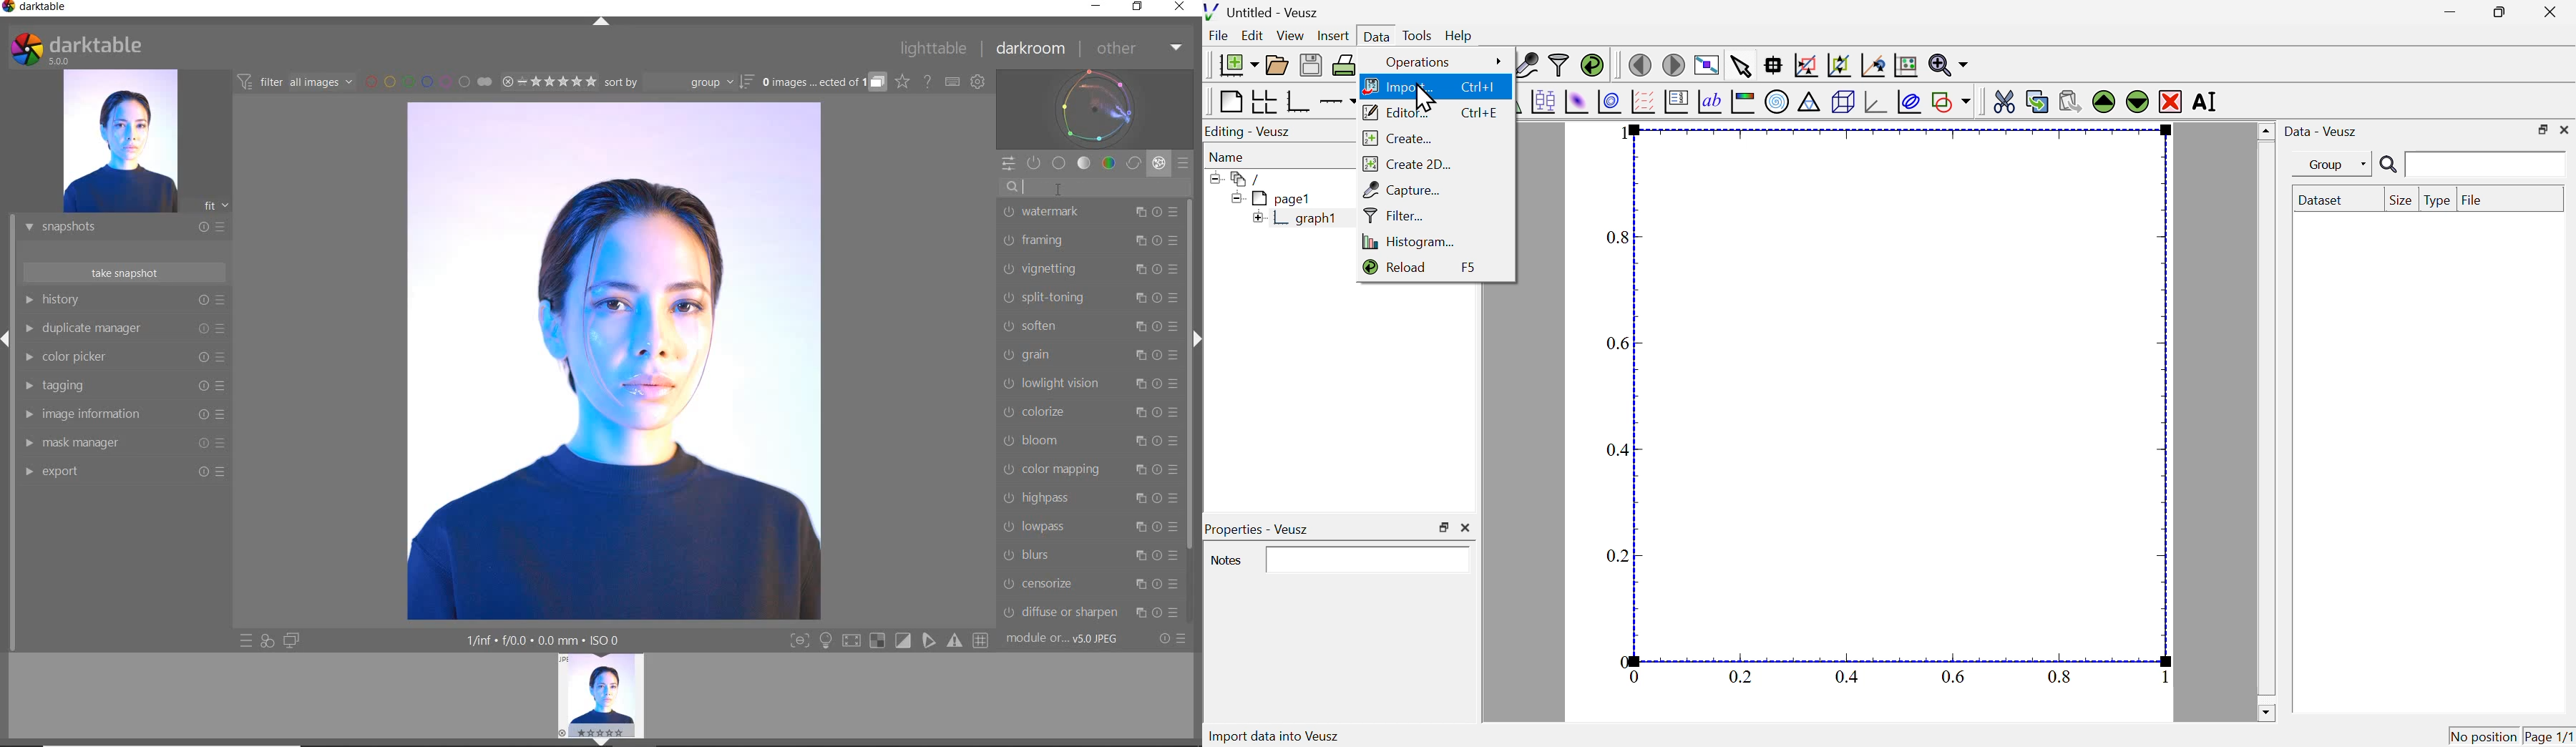 The height and width of the screenshot is (756, 2576). I want to click on group, so click(2325, 165).